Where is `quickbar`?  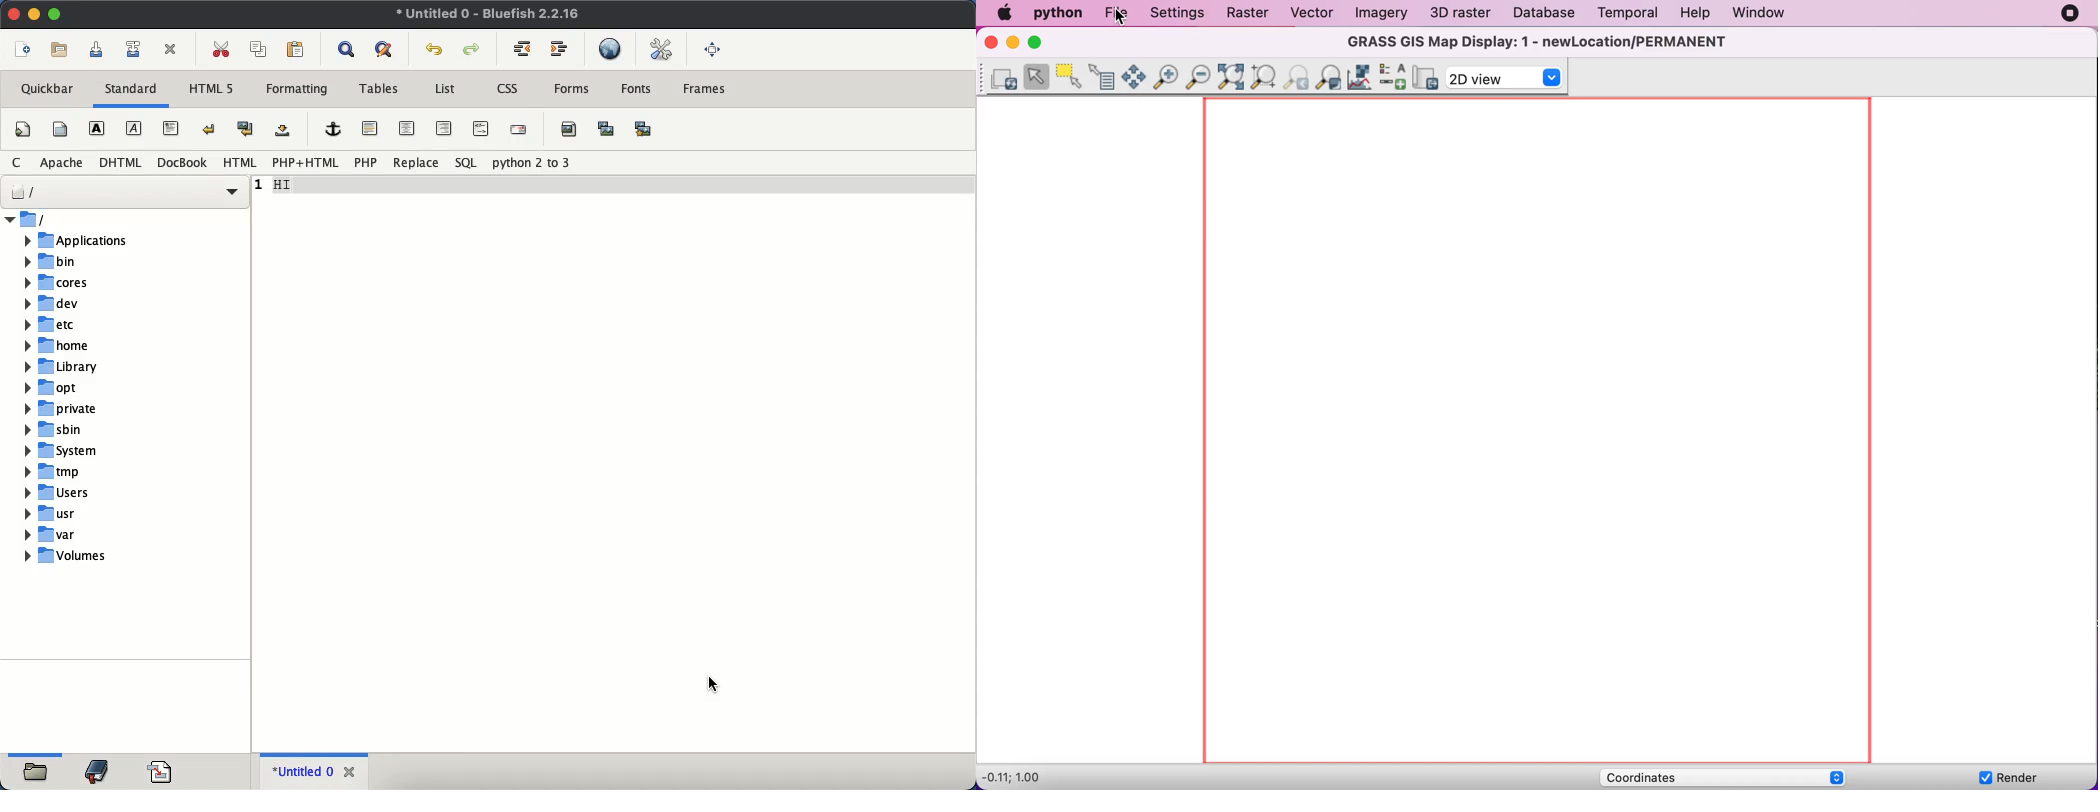
quickbar is located at coordinates (47, 89).